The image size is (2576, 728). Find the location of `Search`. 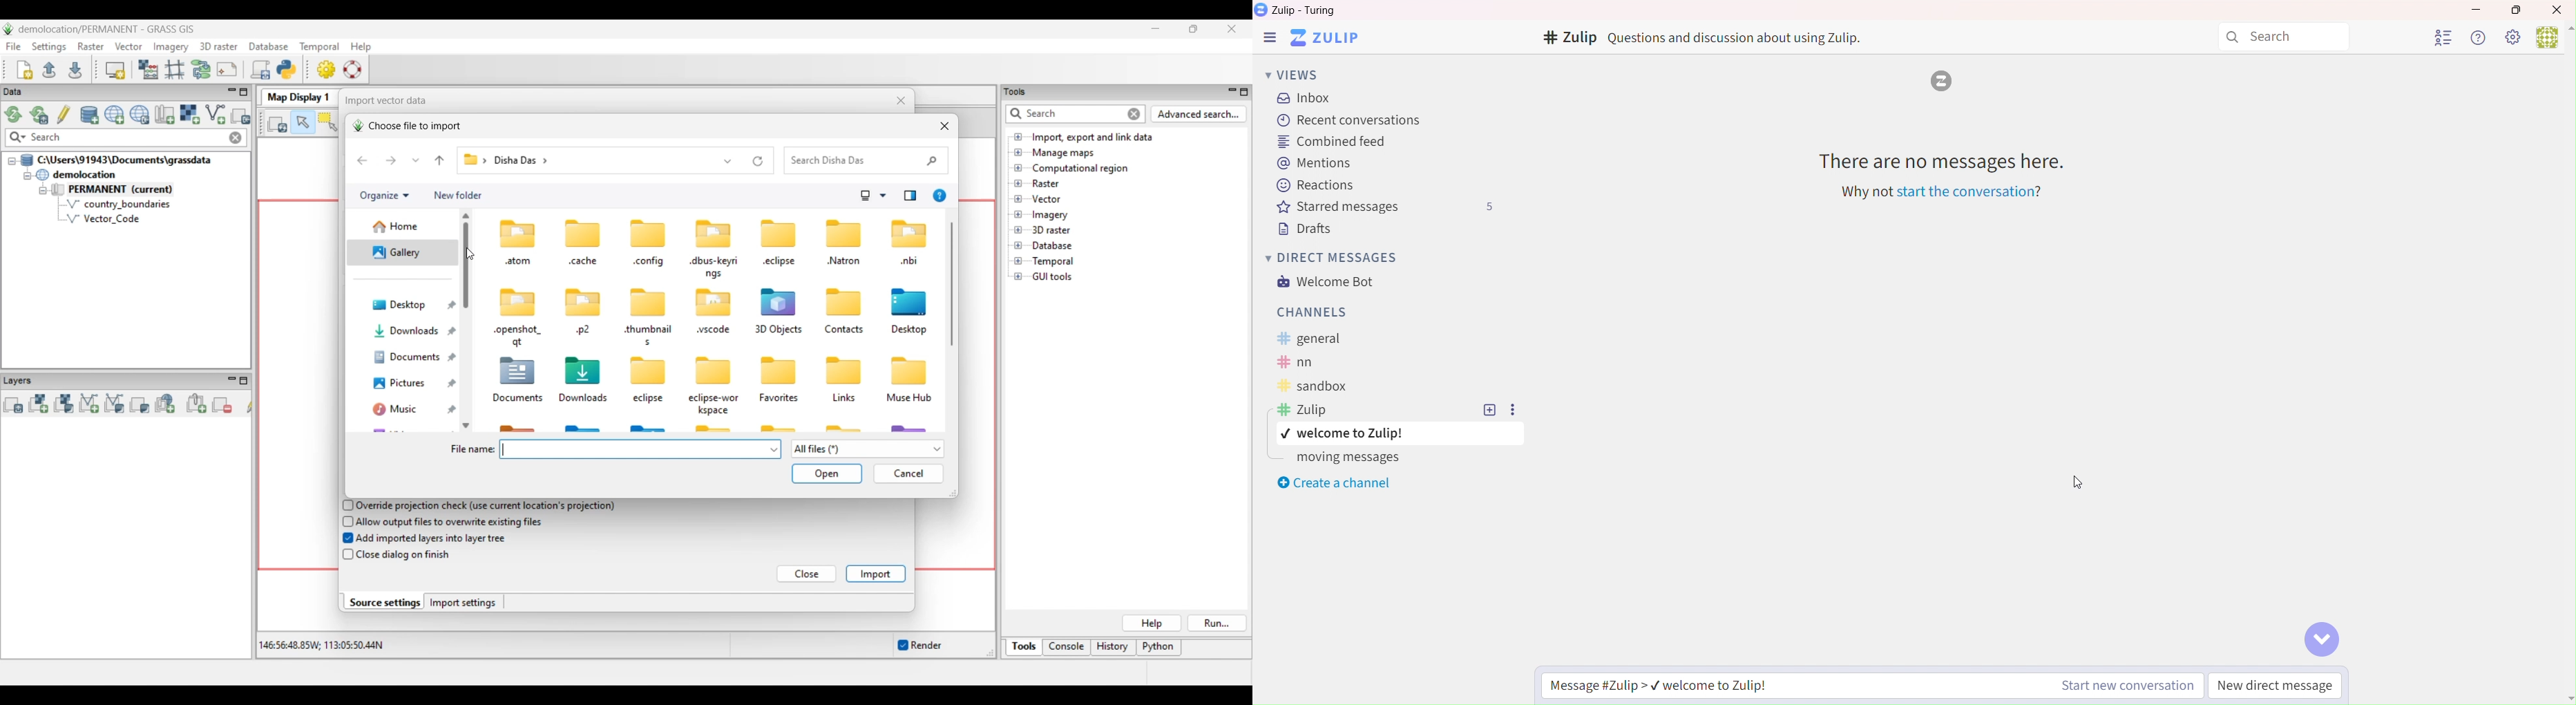

Search is located at coordinates (2283, 37).